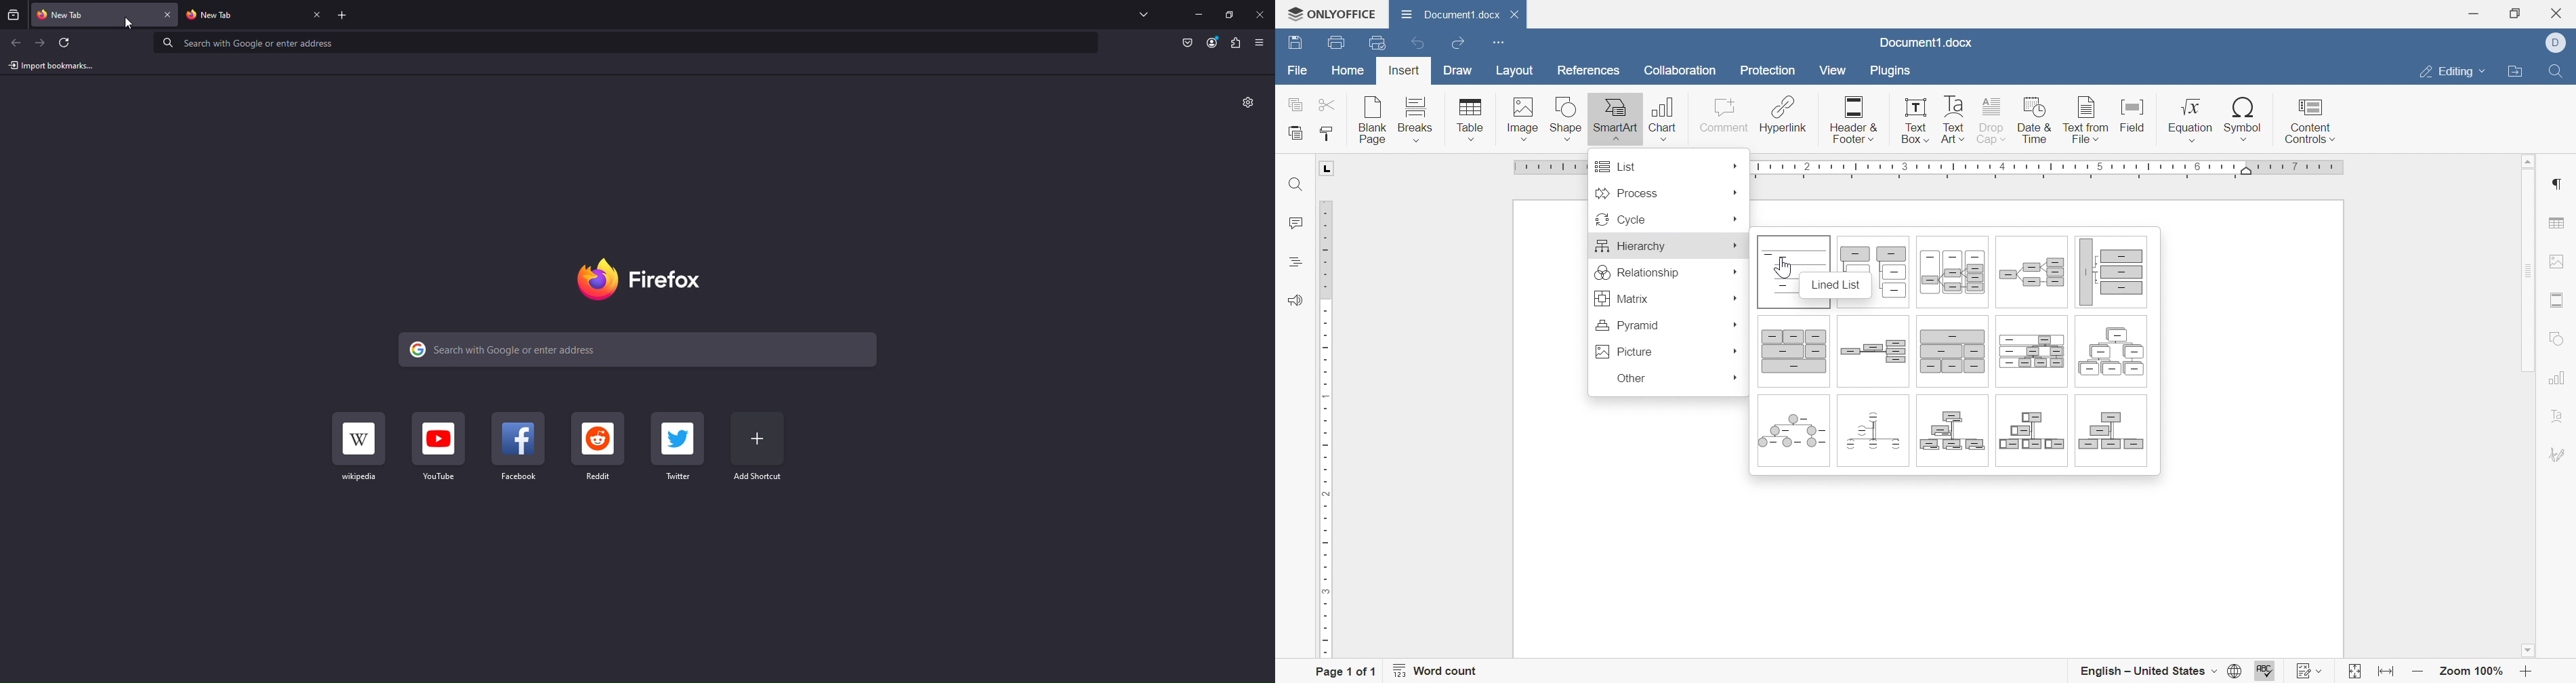  Describe the element at coordinates (2556, 43) in the screenshot. I see `DELL` at that location.